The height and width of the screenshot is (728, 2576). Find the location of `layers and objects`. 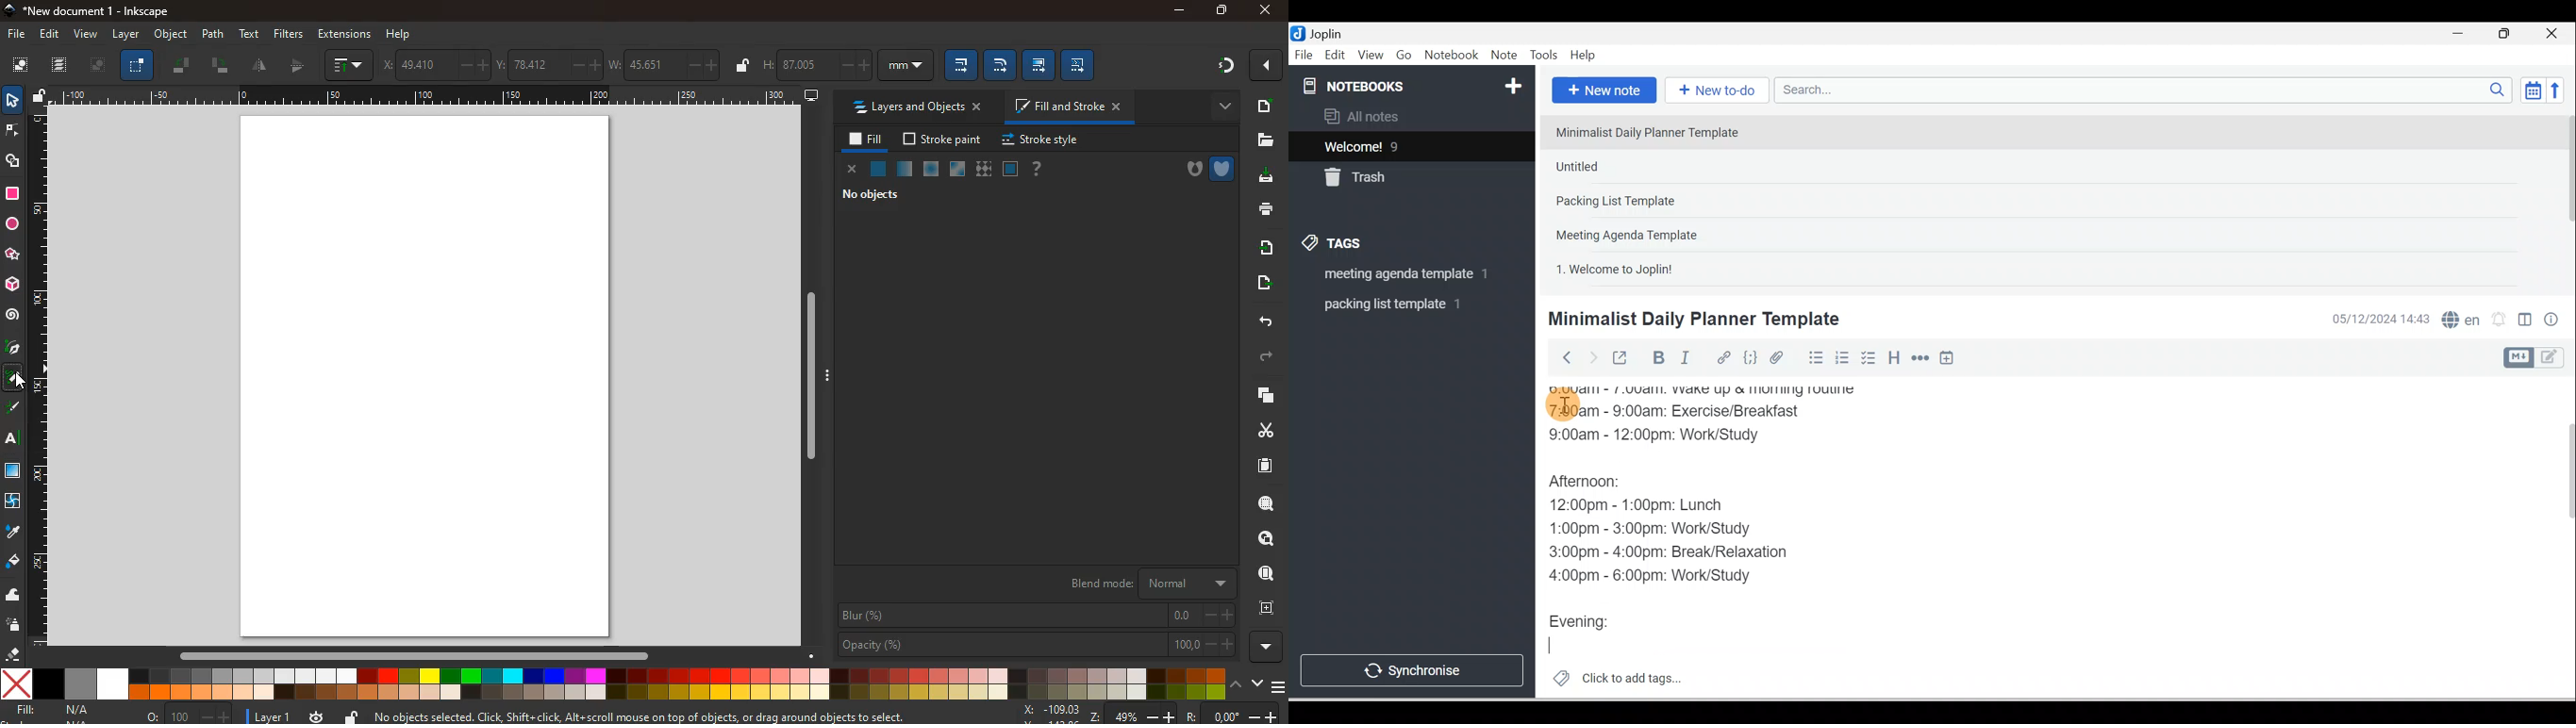

layers and objects is located at coordinates (916, 107).